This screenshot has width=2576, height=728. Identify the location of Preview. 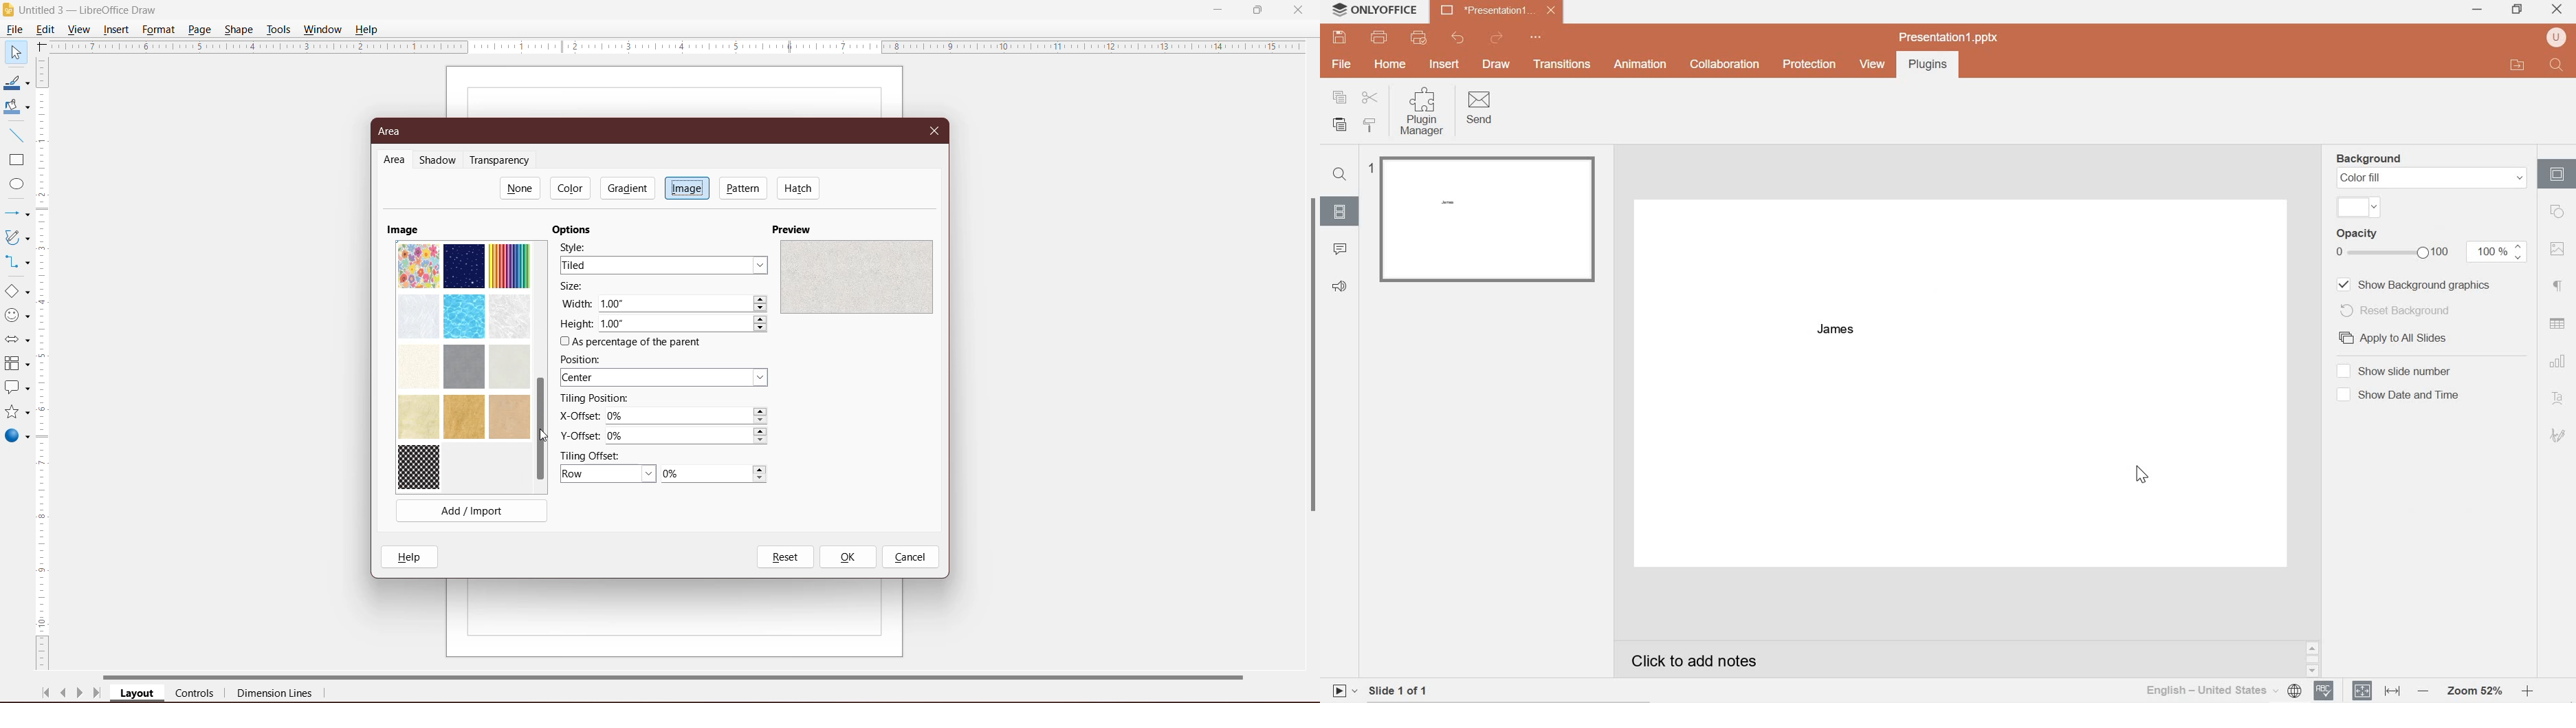
(794, 228).